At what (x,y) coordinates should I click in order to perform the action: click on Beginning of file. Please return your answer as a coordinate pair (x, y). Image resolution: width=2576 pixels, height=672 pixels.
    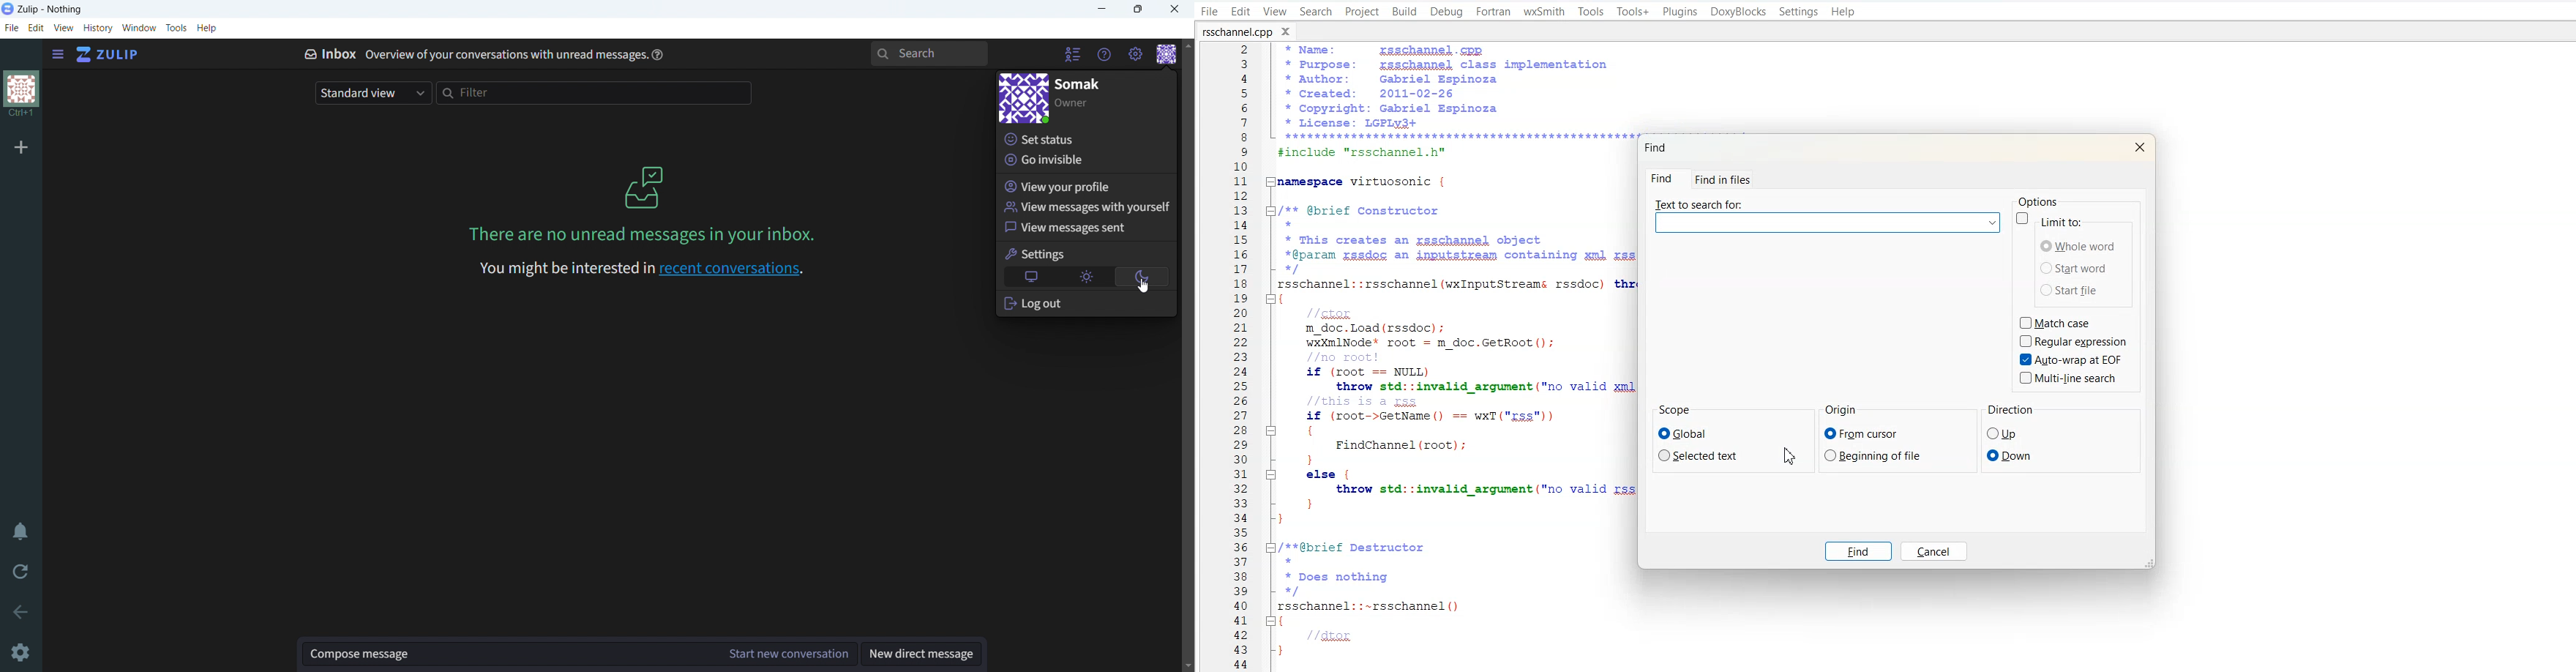
    Looking at the image, I should click on (1874, 455).